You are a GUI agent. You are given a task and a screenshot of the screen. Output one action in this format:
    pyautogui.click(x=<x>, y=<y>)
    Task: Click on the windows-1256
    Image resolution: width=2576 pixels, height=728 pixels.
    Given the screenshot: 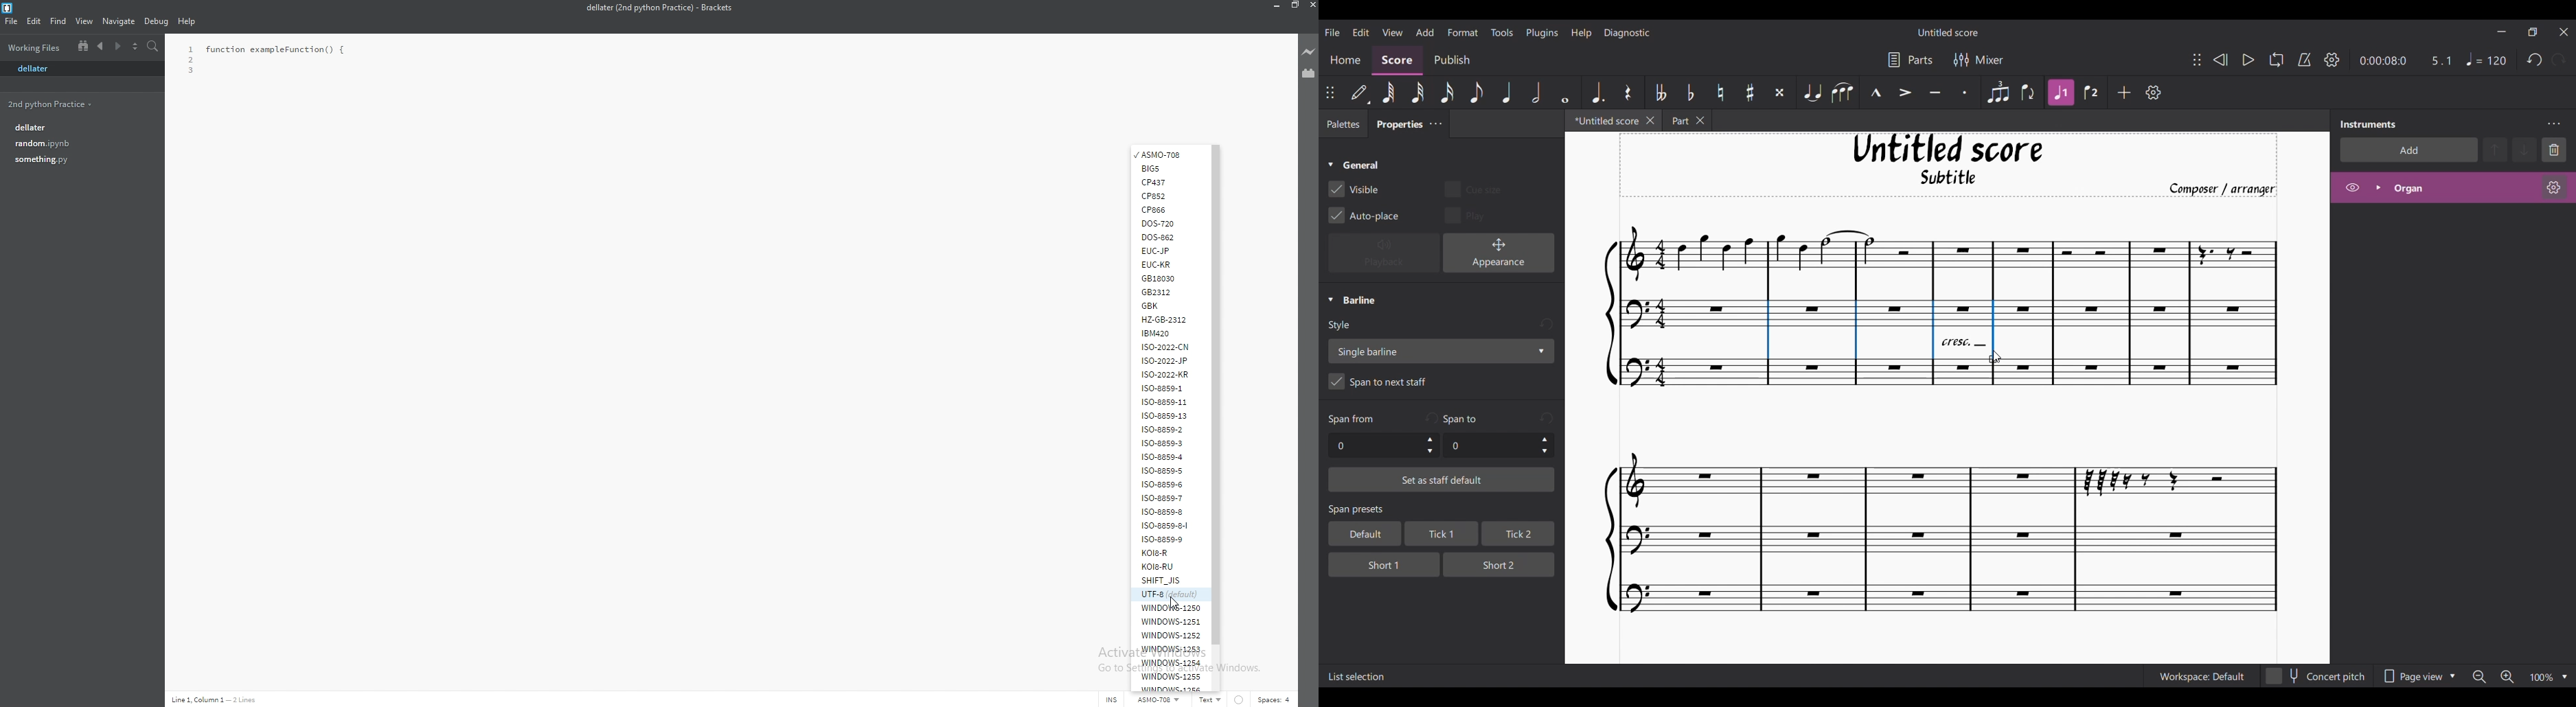 What is the action you would take?
    pyautogui.click(x=1170, y=687)
    